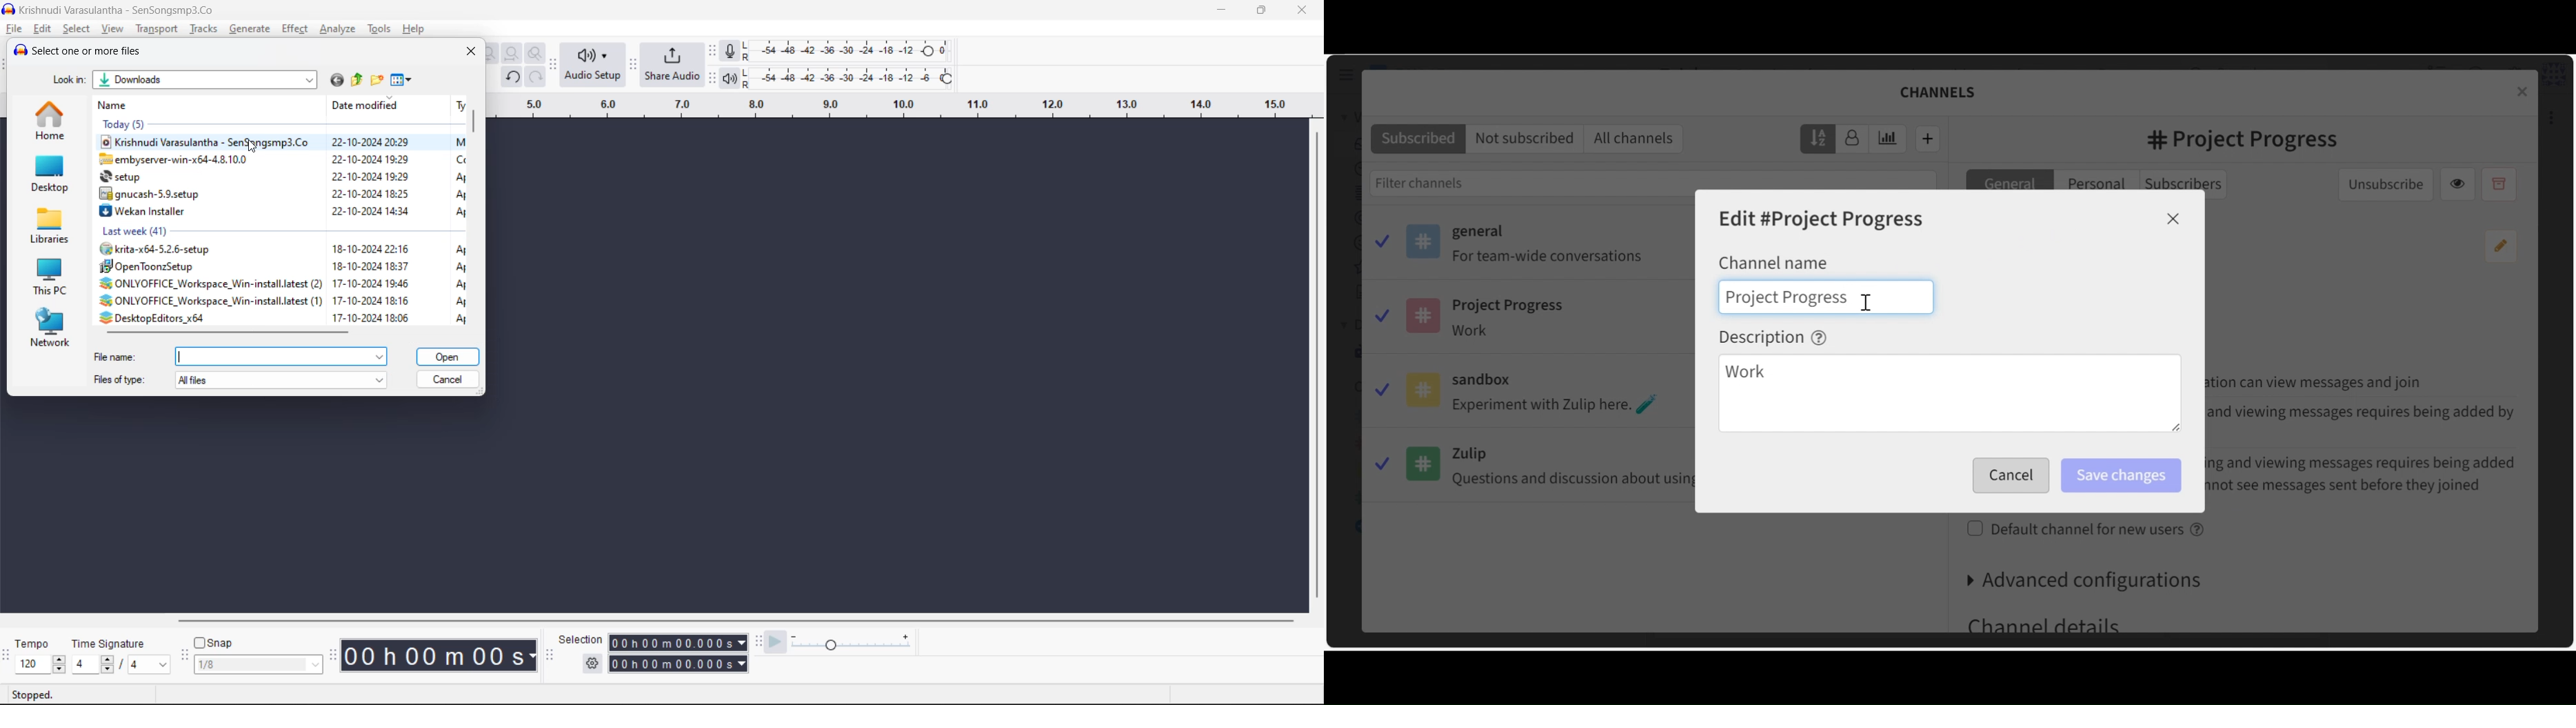  I want to click on file type, so click(239, 381).